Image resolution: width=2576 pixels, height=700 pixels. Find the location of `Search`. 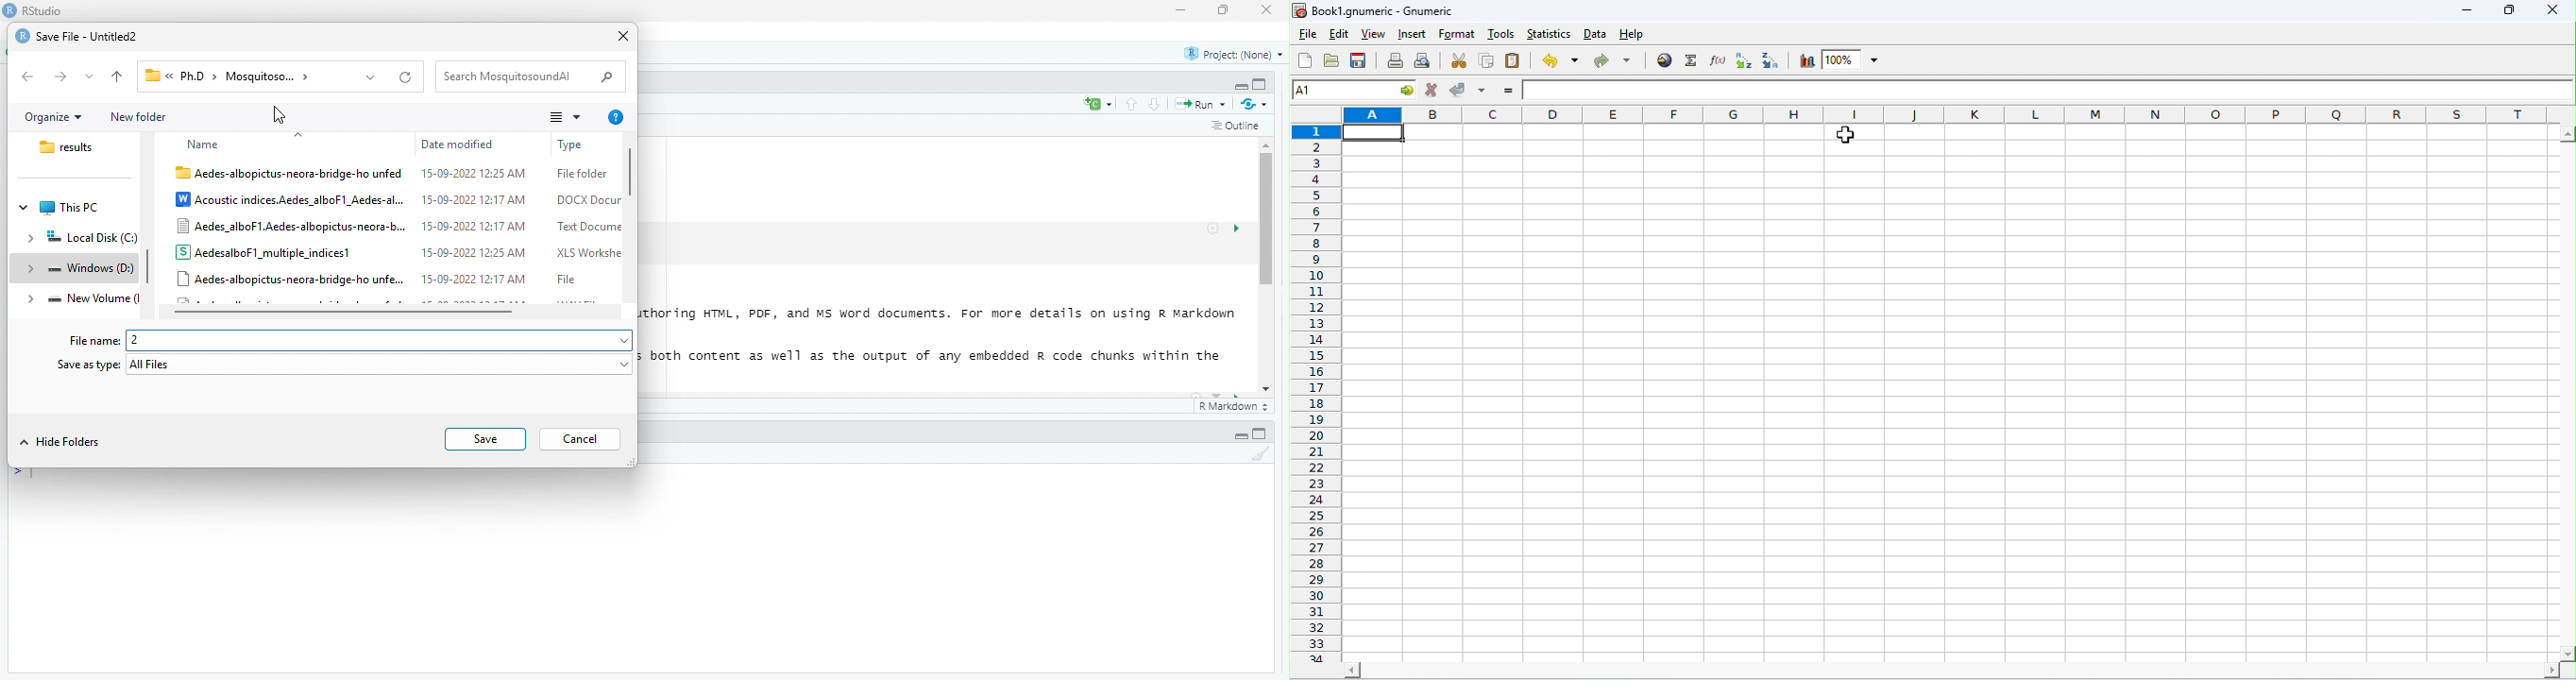

Search is located at coordinates (606, 77).